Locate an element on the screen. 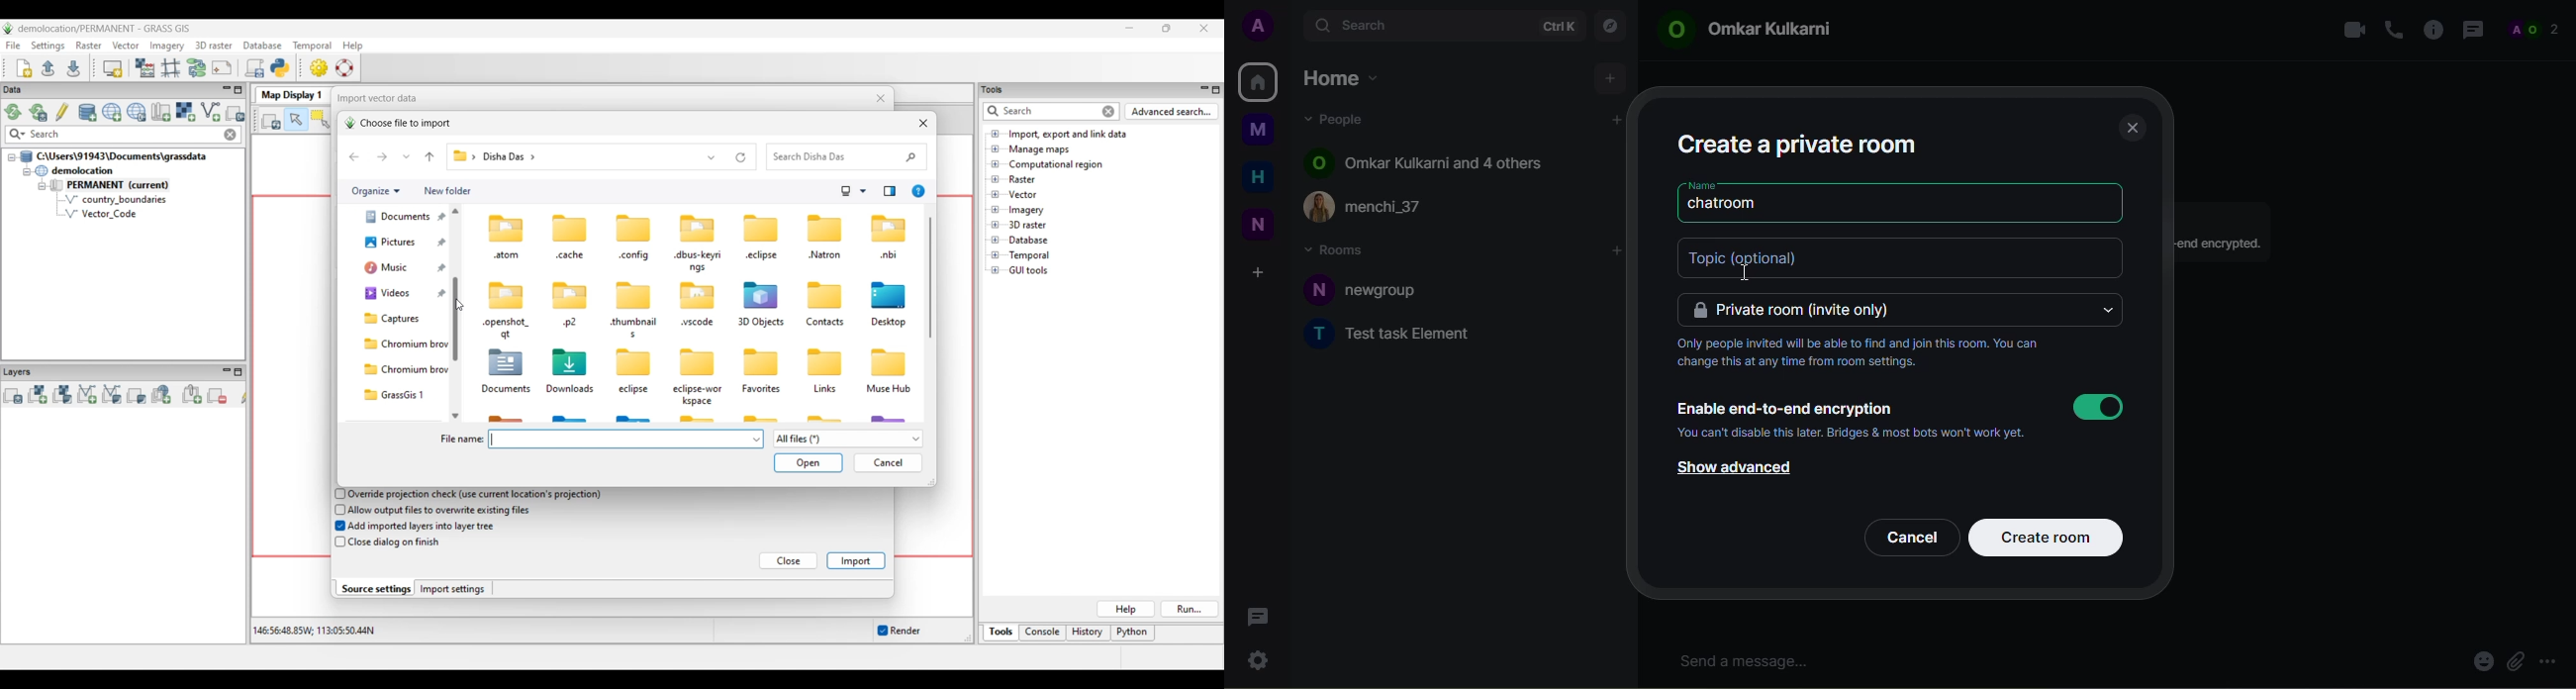  create space is located at coordinates (1257, 273).